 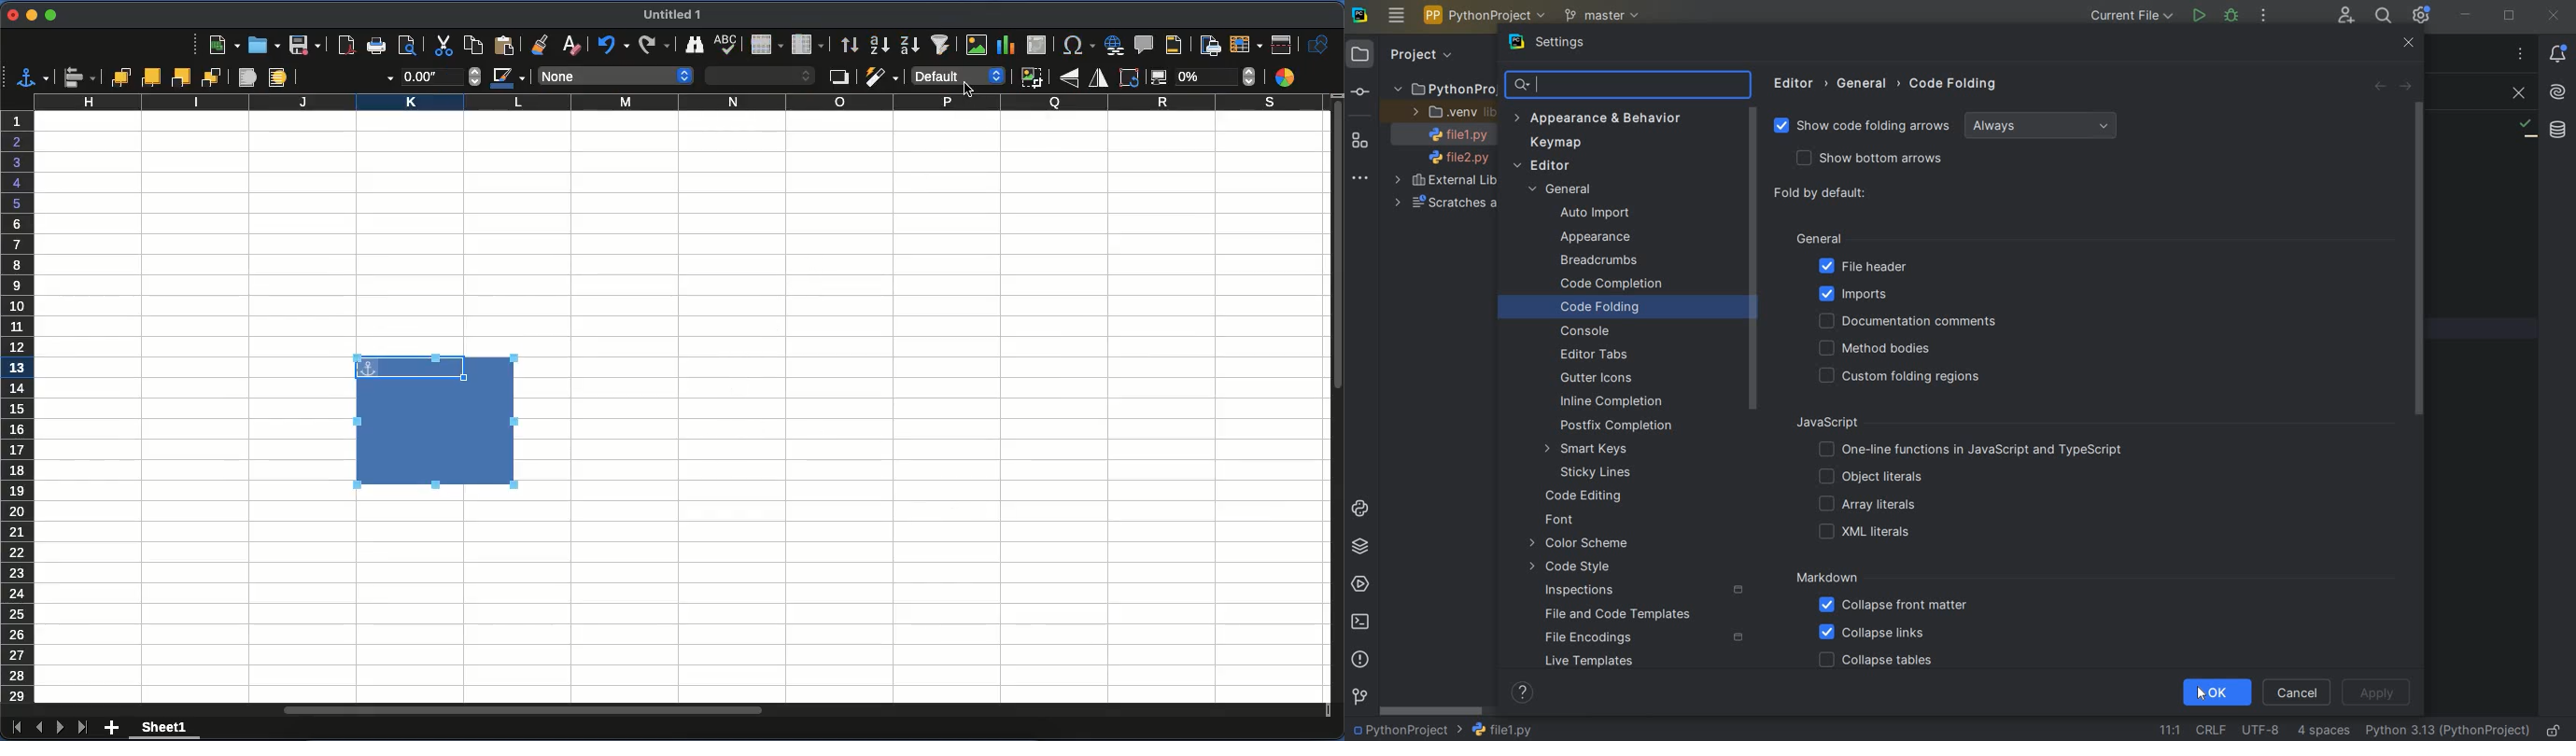 I want to click on MINIMIZE, so click(x=2466, y=16).